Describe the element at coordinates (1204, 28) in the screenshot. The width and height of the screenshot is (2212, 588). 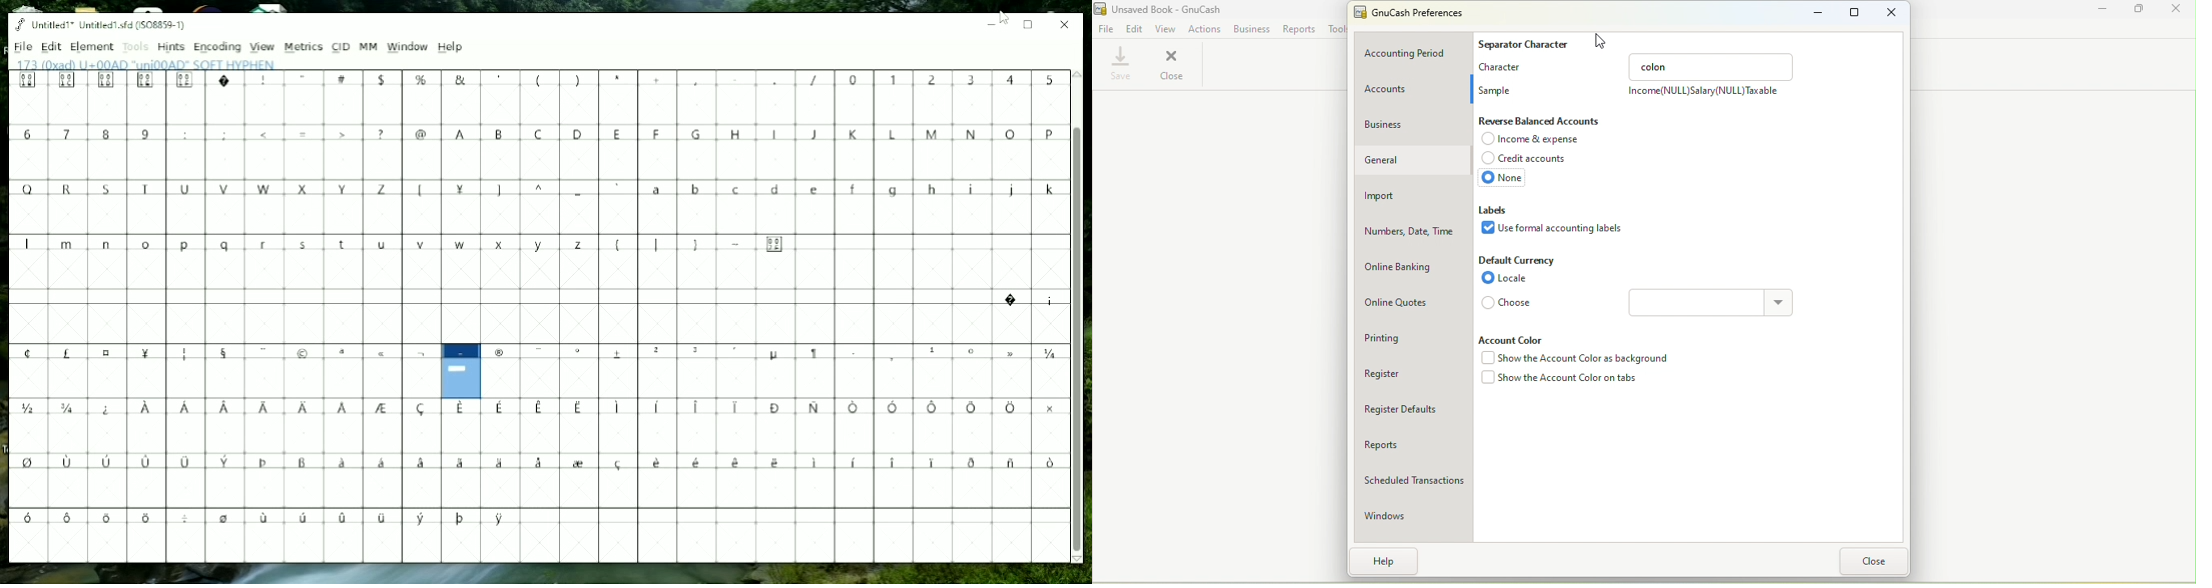
I see `Actions` at that location.